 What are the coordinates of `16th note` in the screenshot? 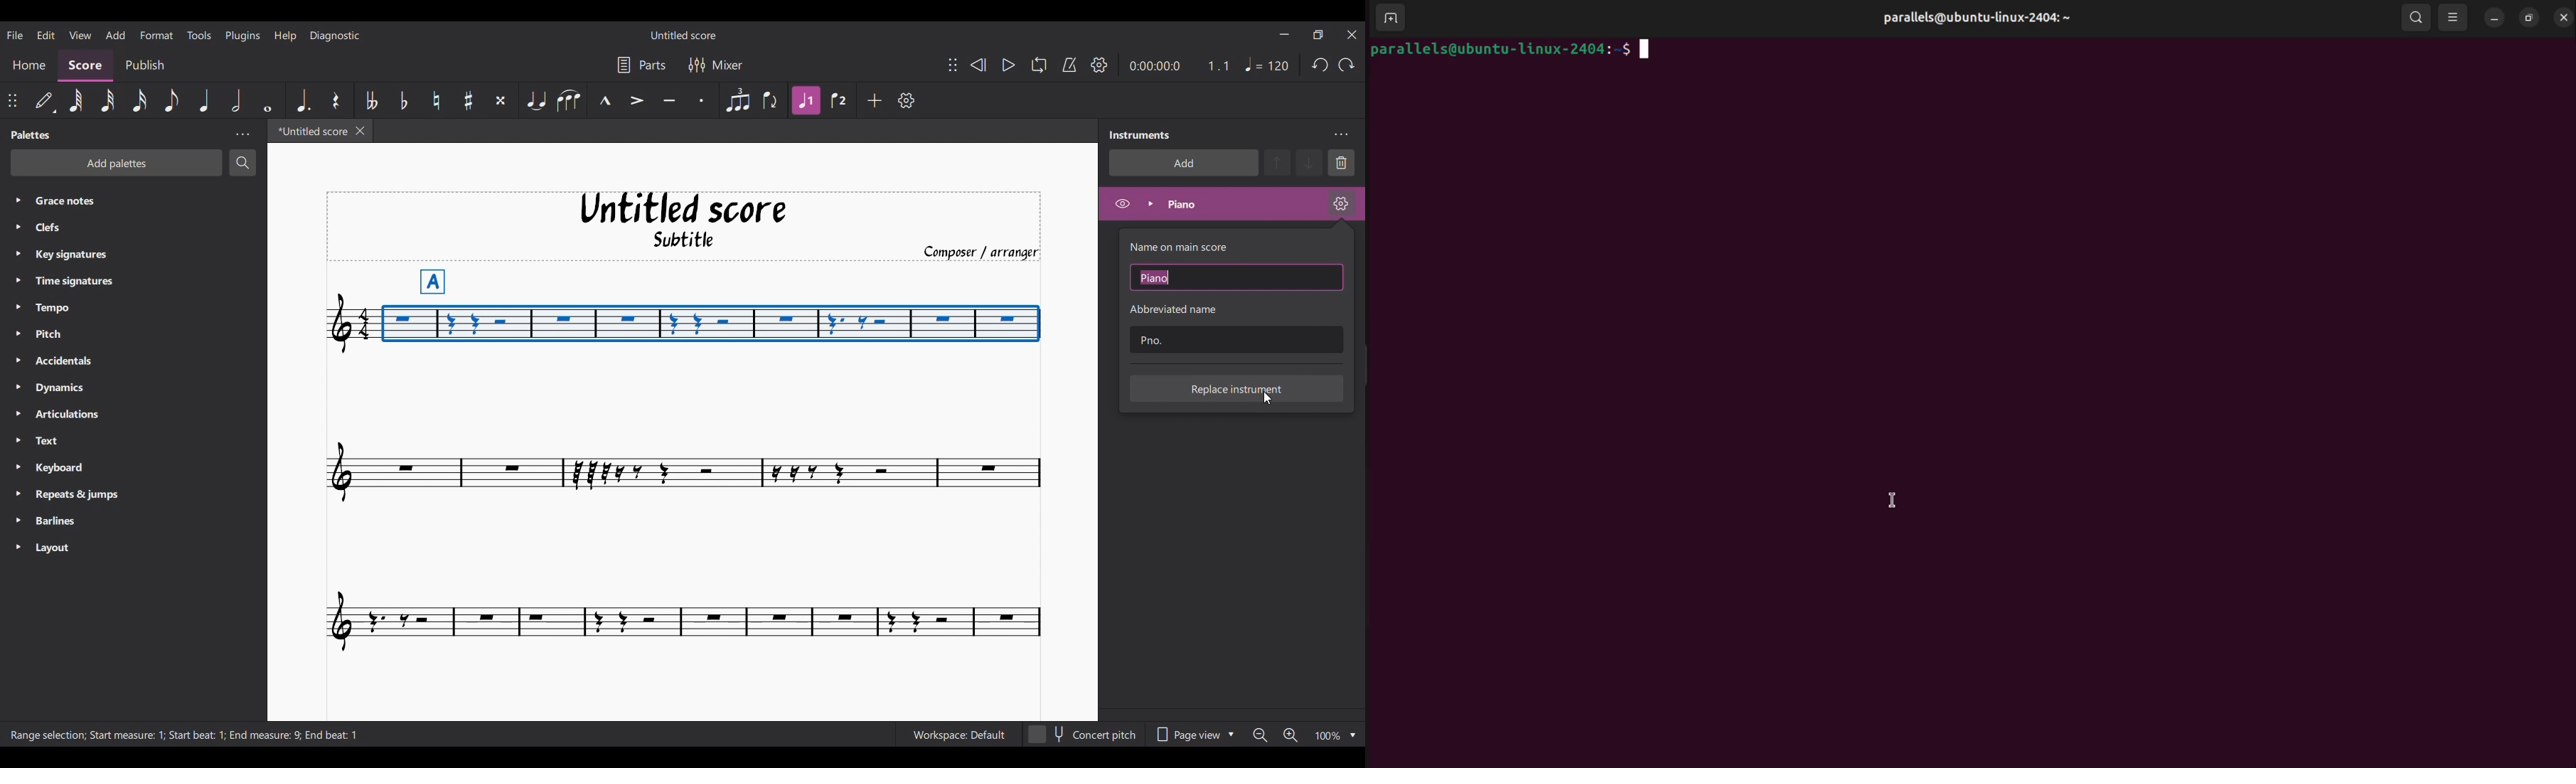 It's located at (139, 100).